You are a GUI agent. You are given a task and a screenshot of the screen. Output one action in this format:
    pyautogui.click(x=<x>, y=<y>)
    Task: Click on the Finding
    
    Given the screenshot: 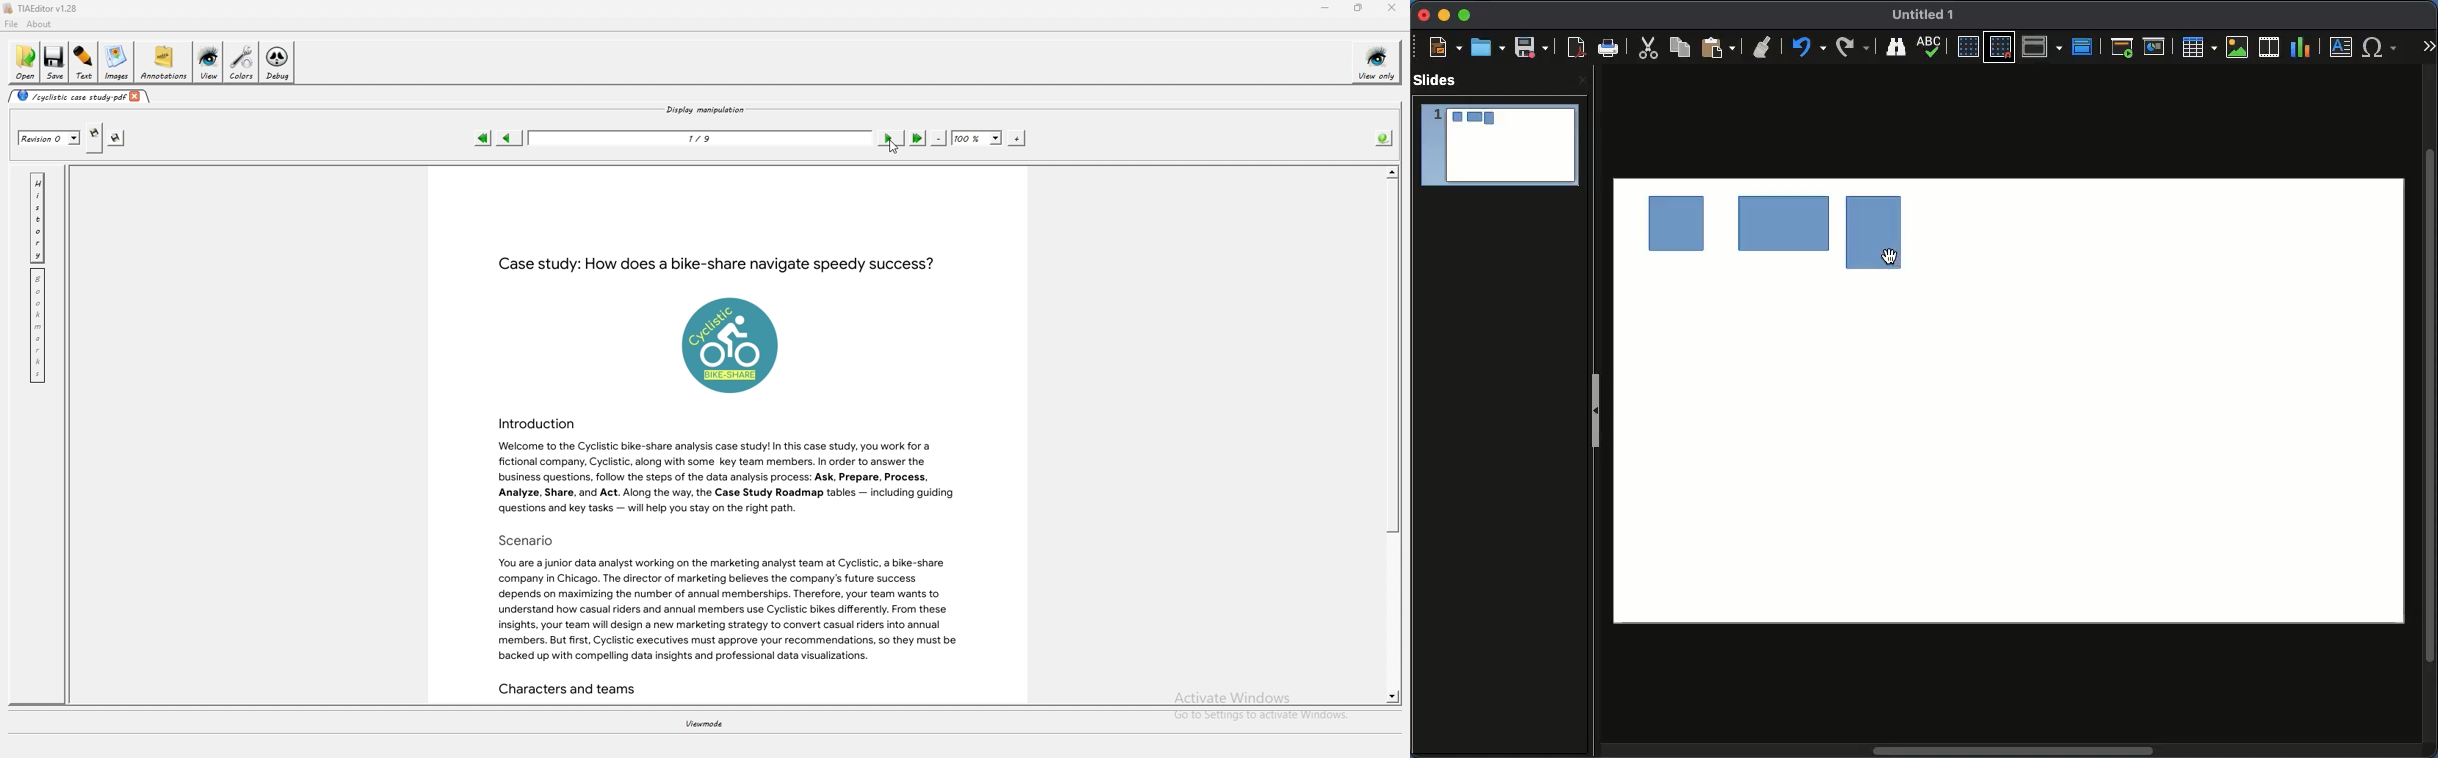 What is the action you would take?
    pyautogui.click(x=1853, y=47)
    